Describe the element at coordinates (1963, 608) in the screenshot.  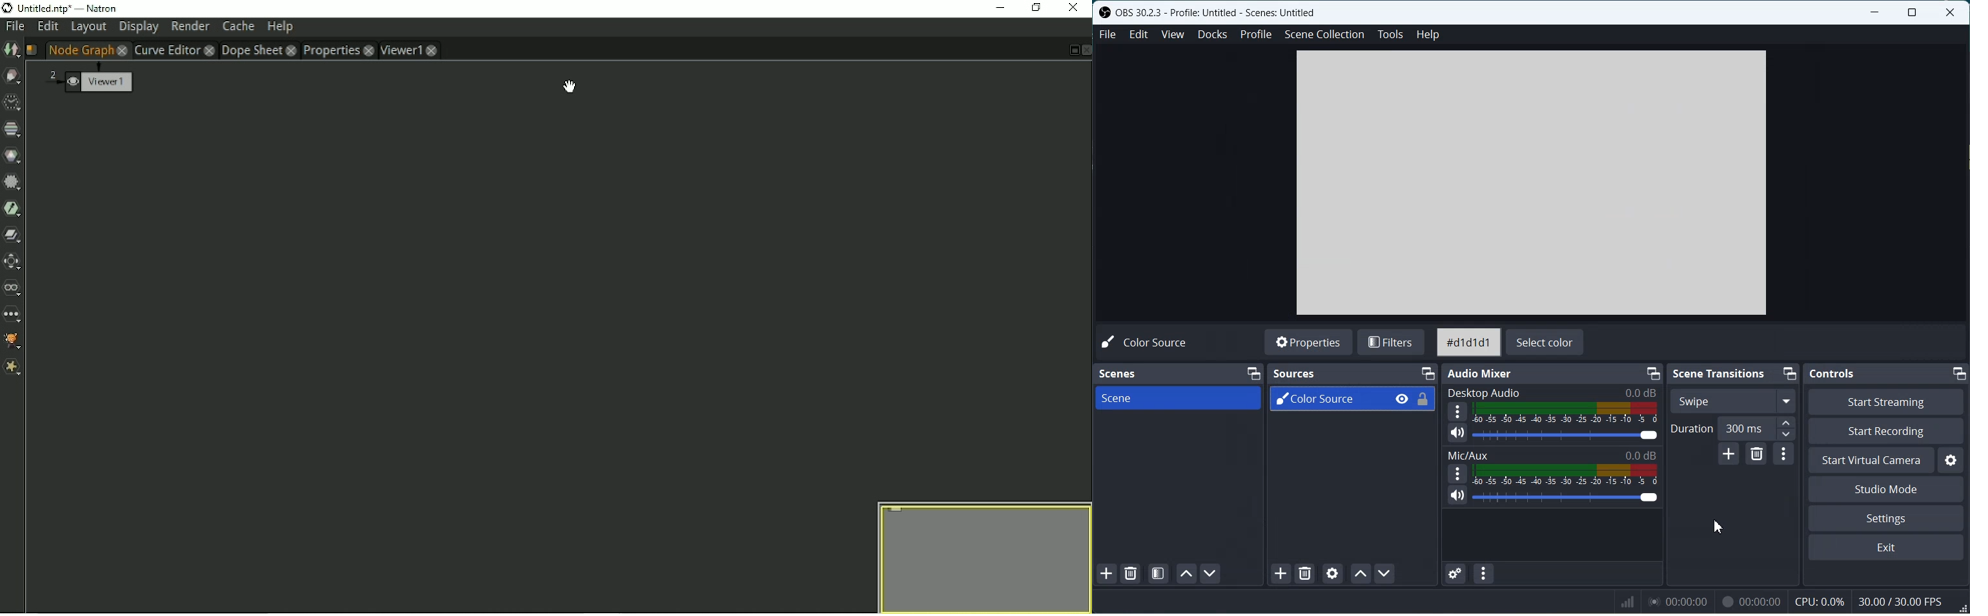
I see `Window Adjuster` at that location.